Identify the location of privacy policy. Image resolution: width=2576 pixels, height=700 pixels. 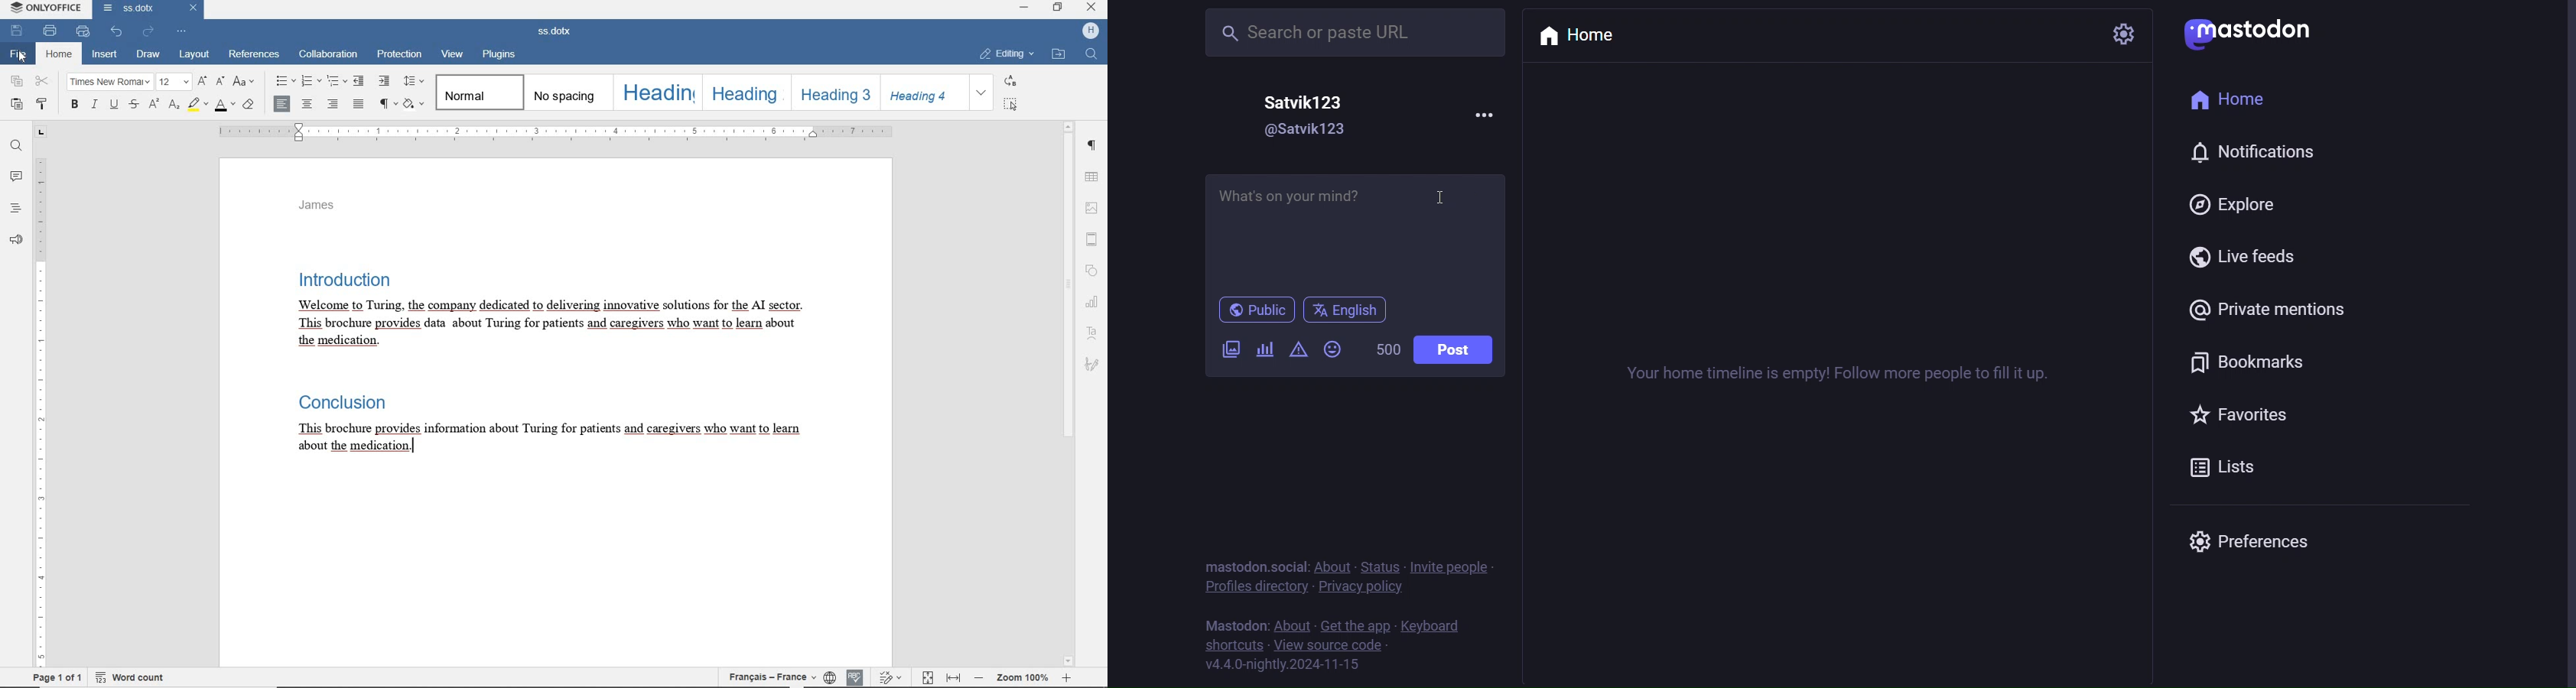
(1363, 590).